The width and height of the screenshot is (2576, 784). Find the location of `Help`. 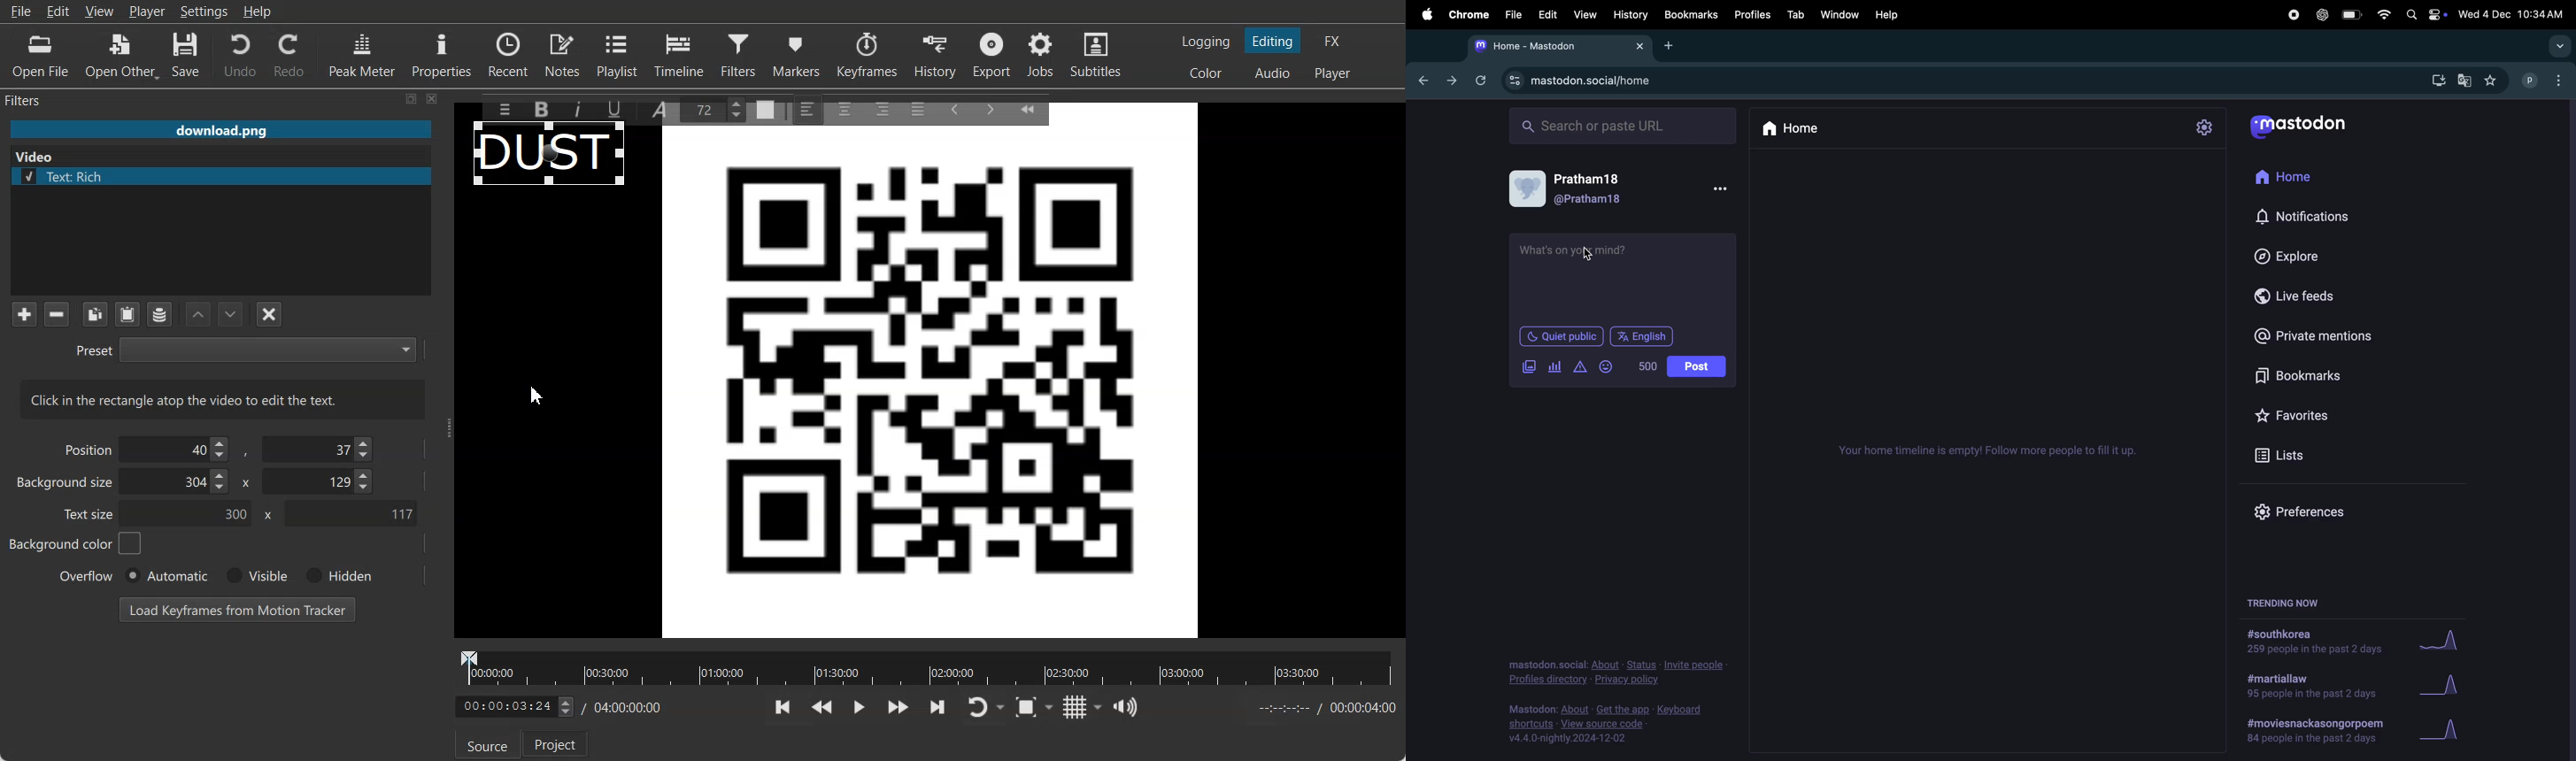

Help is located at coordinates (258, 12).